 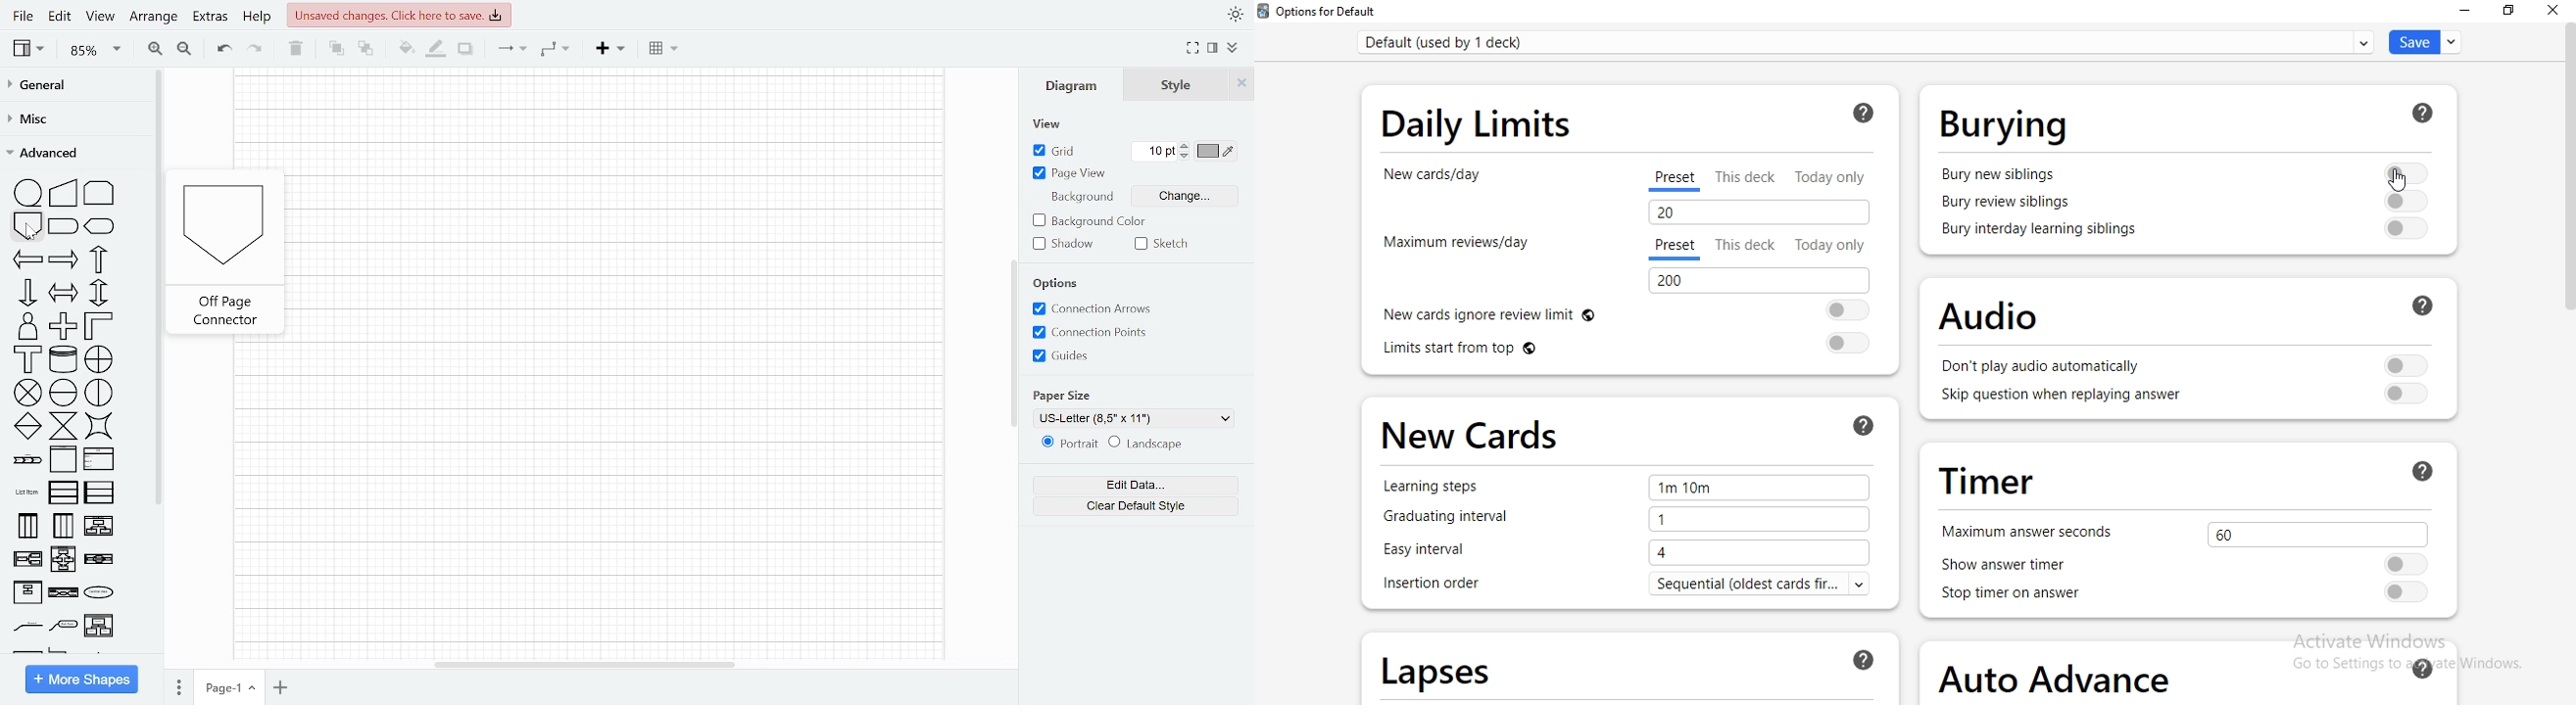 I want to click on lapses, so click(x=1437, y=667).